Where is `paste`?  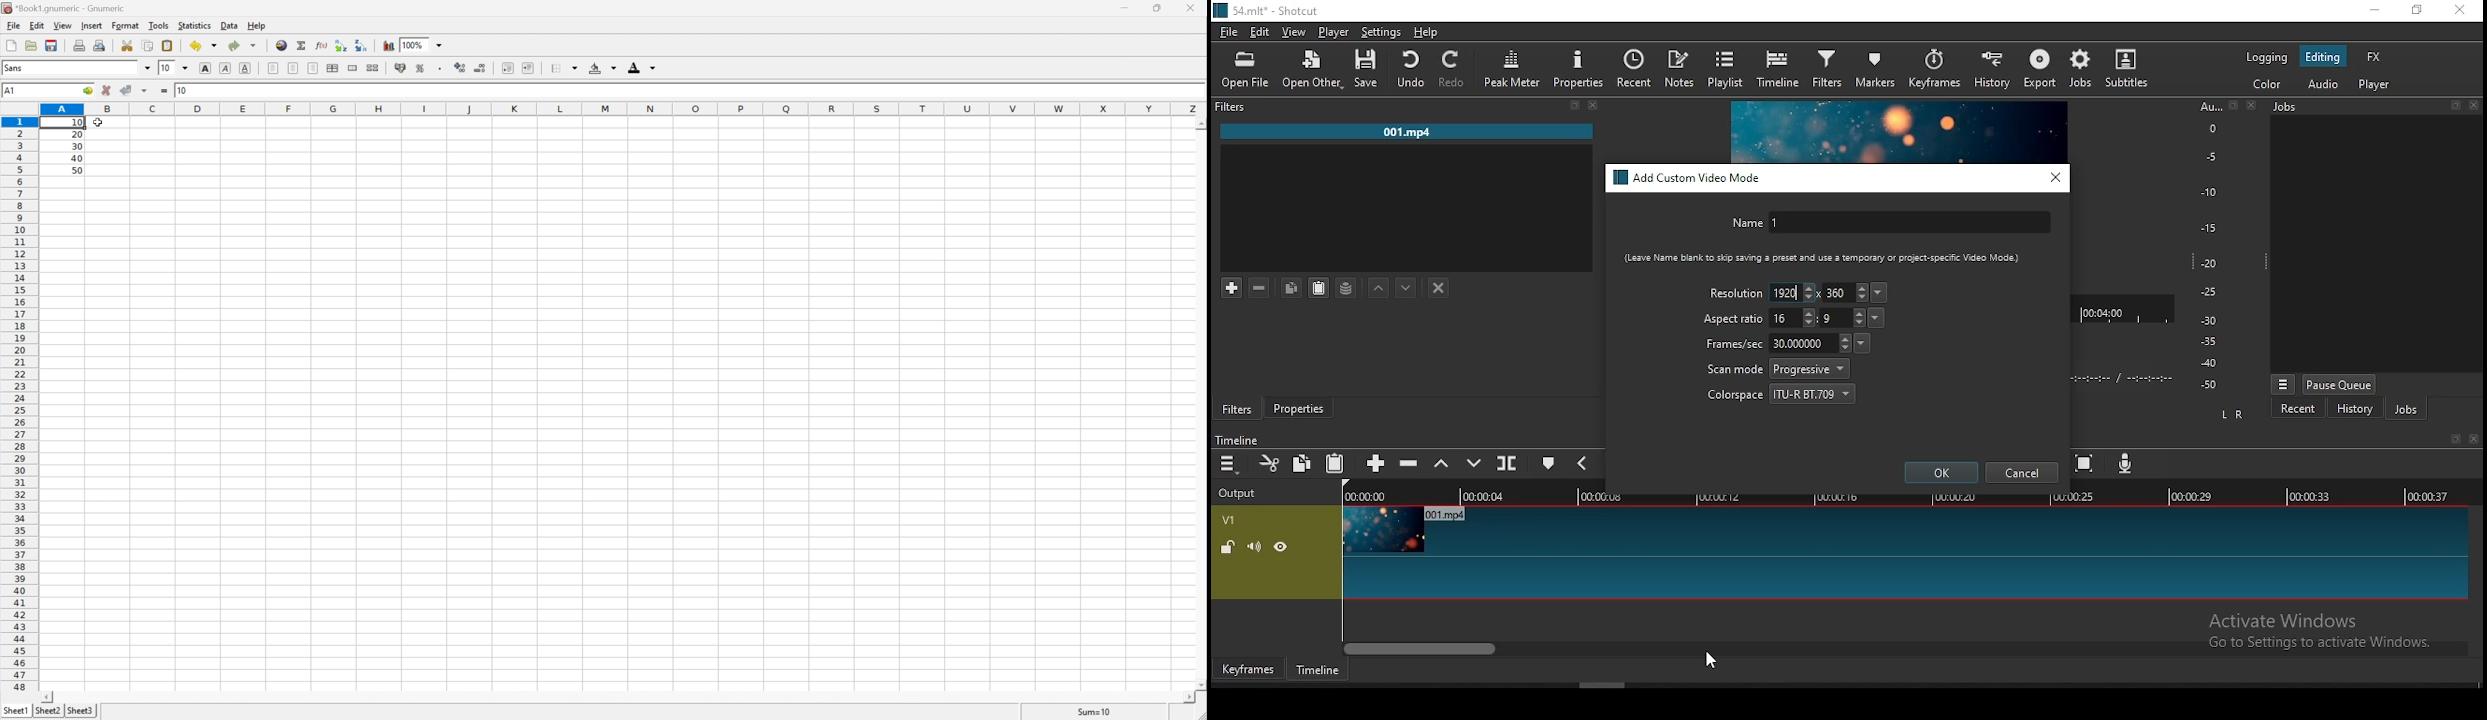
paste is located at coordinates (1319, 288).